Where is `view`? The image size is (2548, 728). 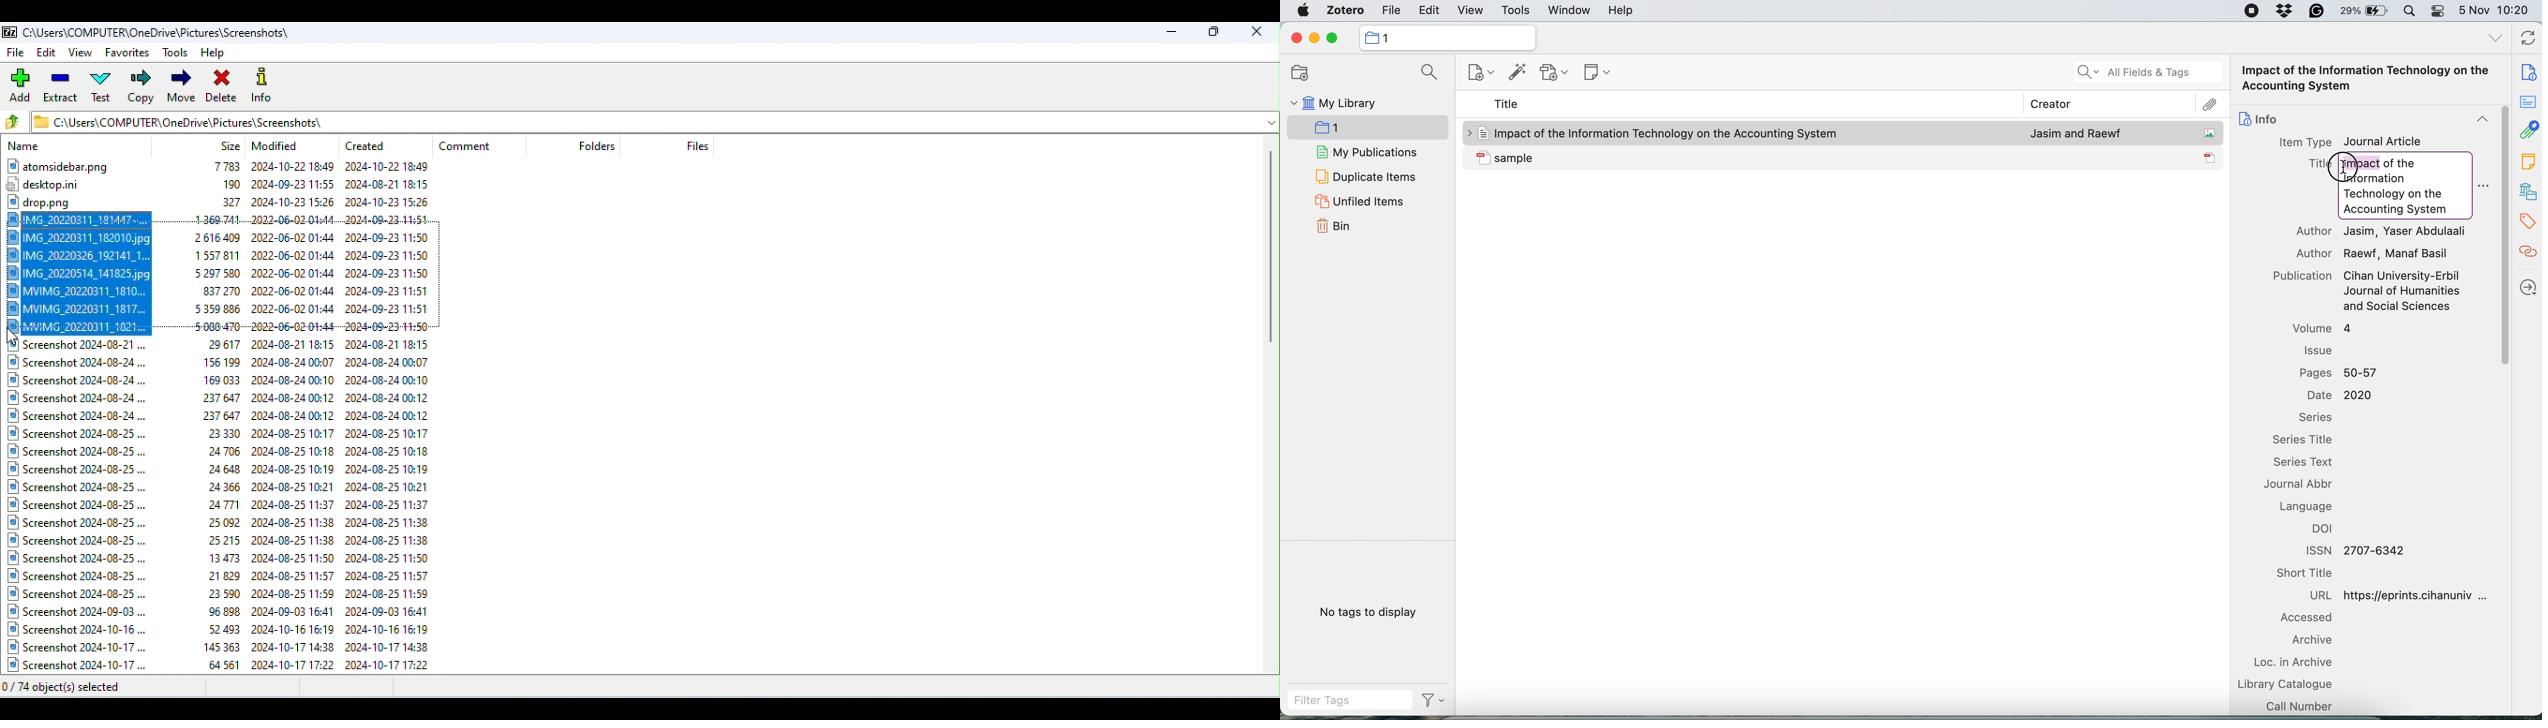
view is located at coordinates (1469, 11).